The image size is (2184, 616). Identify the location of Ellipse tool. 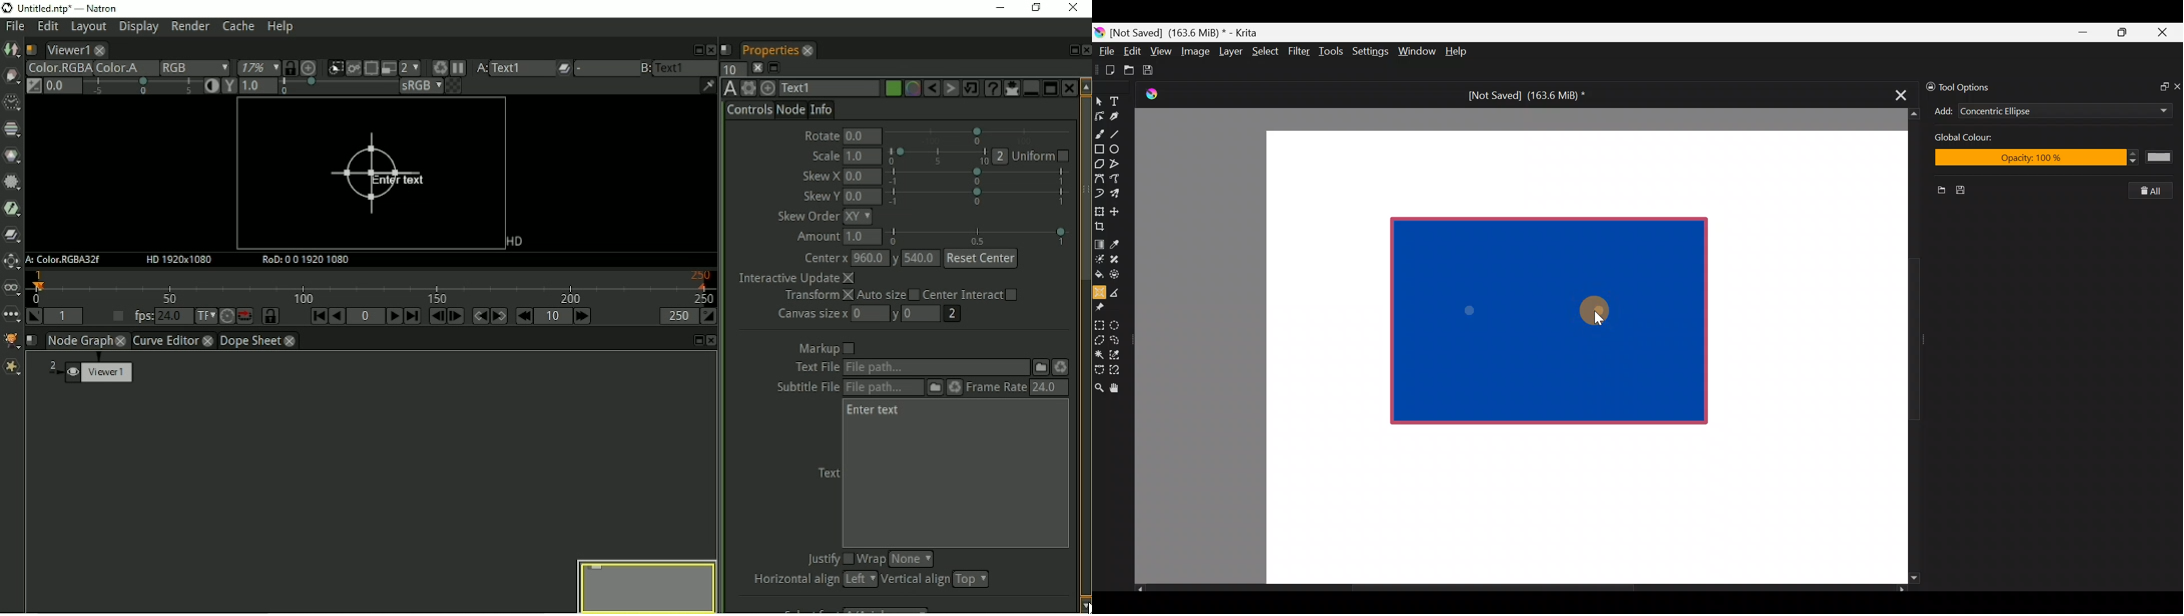
(1120, 148).